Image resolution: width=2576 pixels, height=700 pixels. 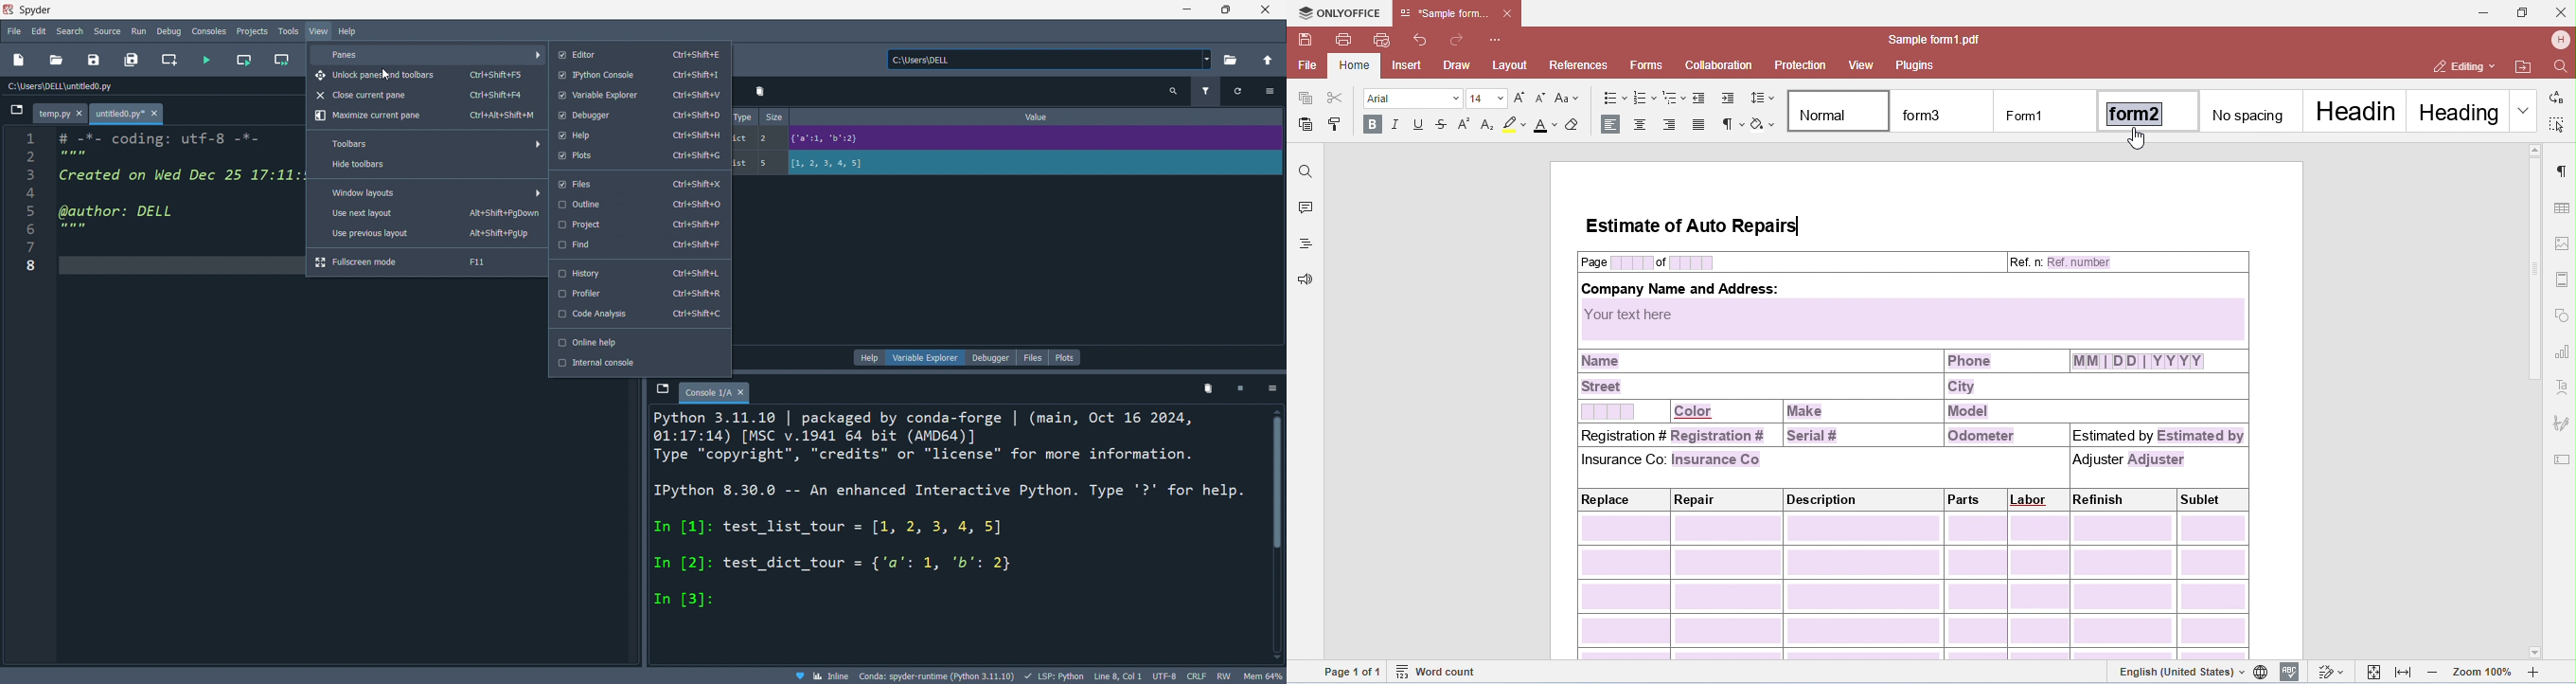 What do you see at coordinates (870, 357) in the screenshot?
I see `help` at bounding box center [870, 357].